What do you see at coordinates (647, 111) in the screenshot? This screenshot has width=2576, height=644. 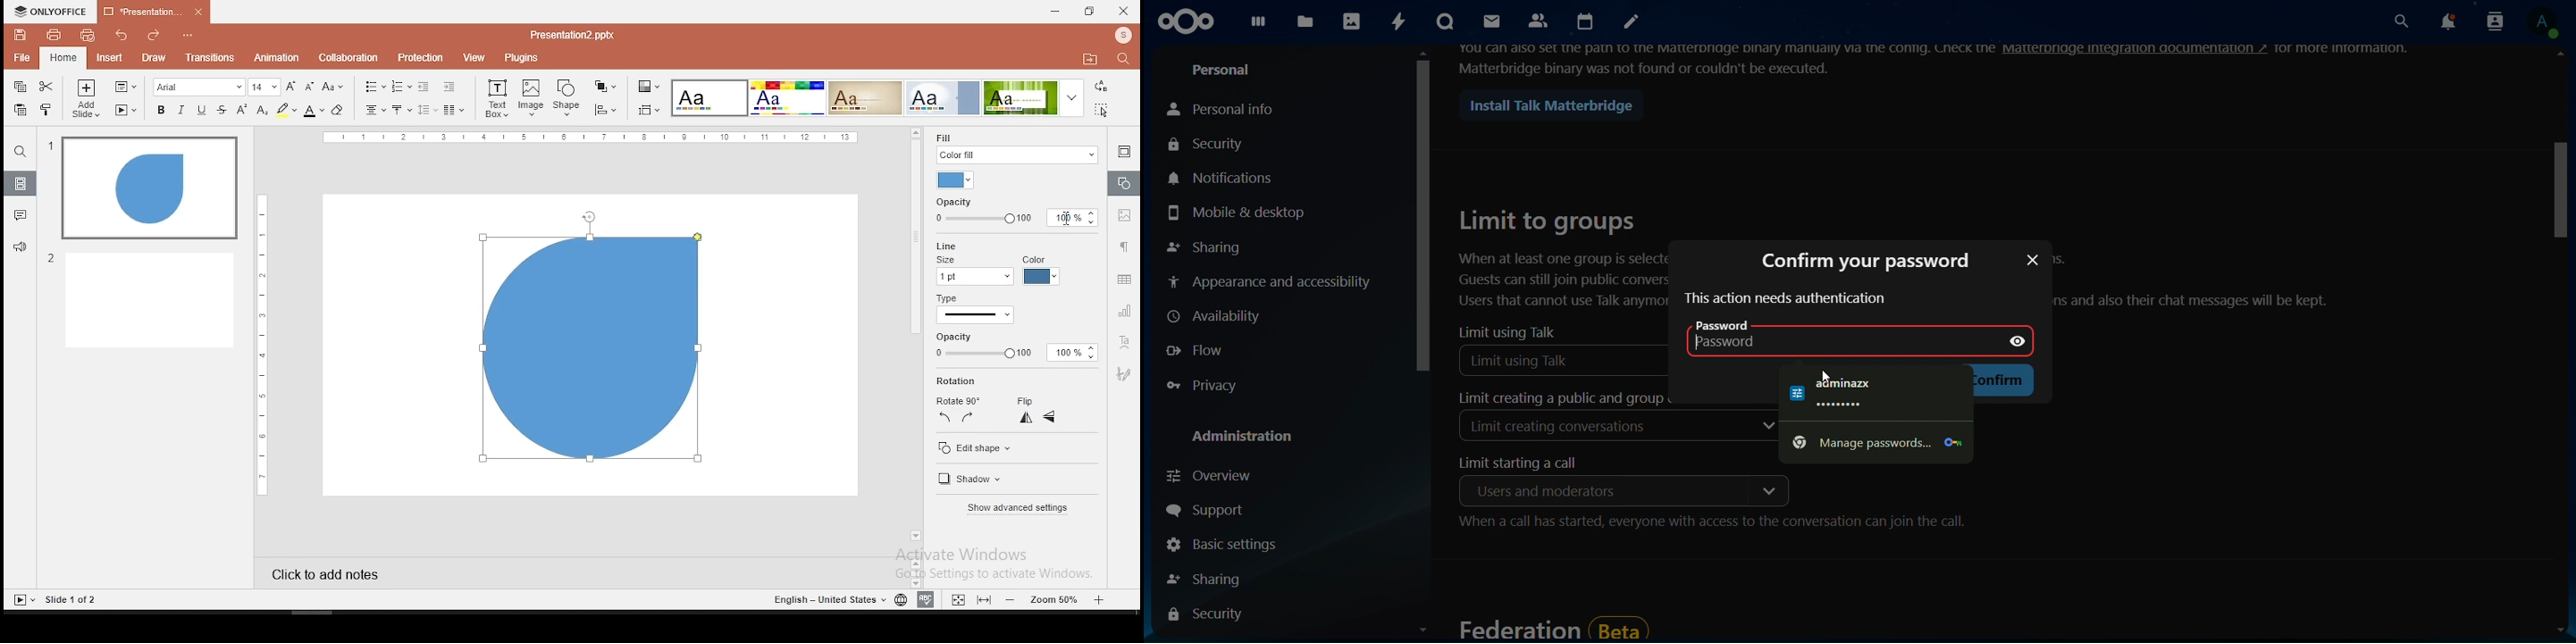 I see `slide size` at bounding box center [647, 111].